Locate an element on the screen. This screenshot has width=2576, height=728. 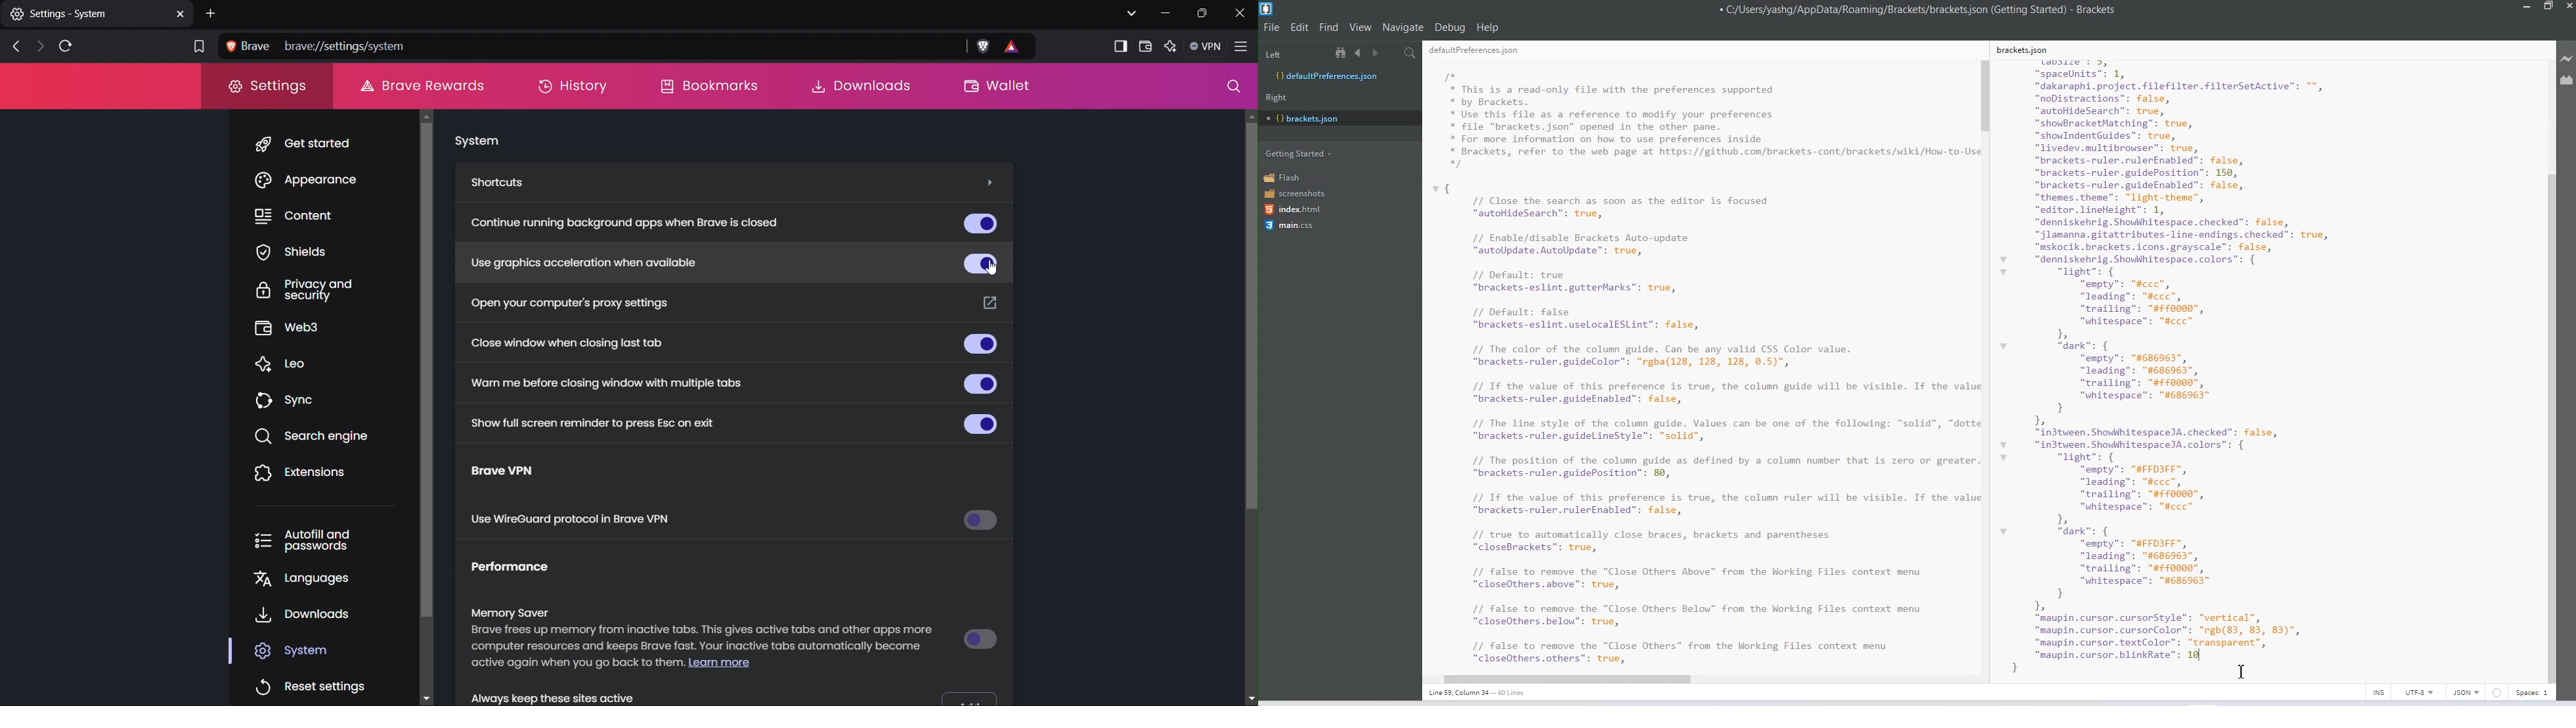
Split editor vertically and Horizontally is located at coordinates (1392, 54).